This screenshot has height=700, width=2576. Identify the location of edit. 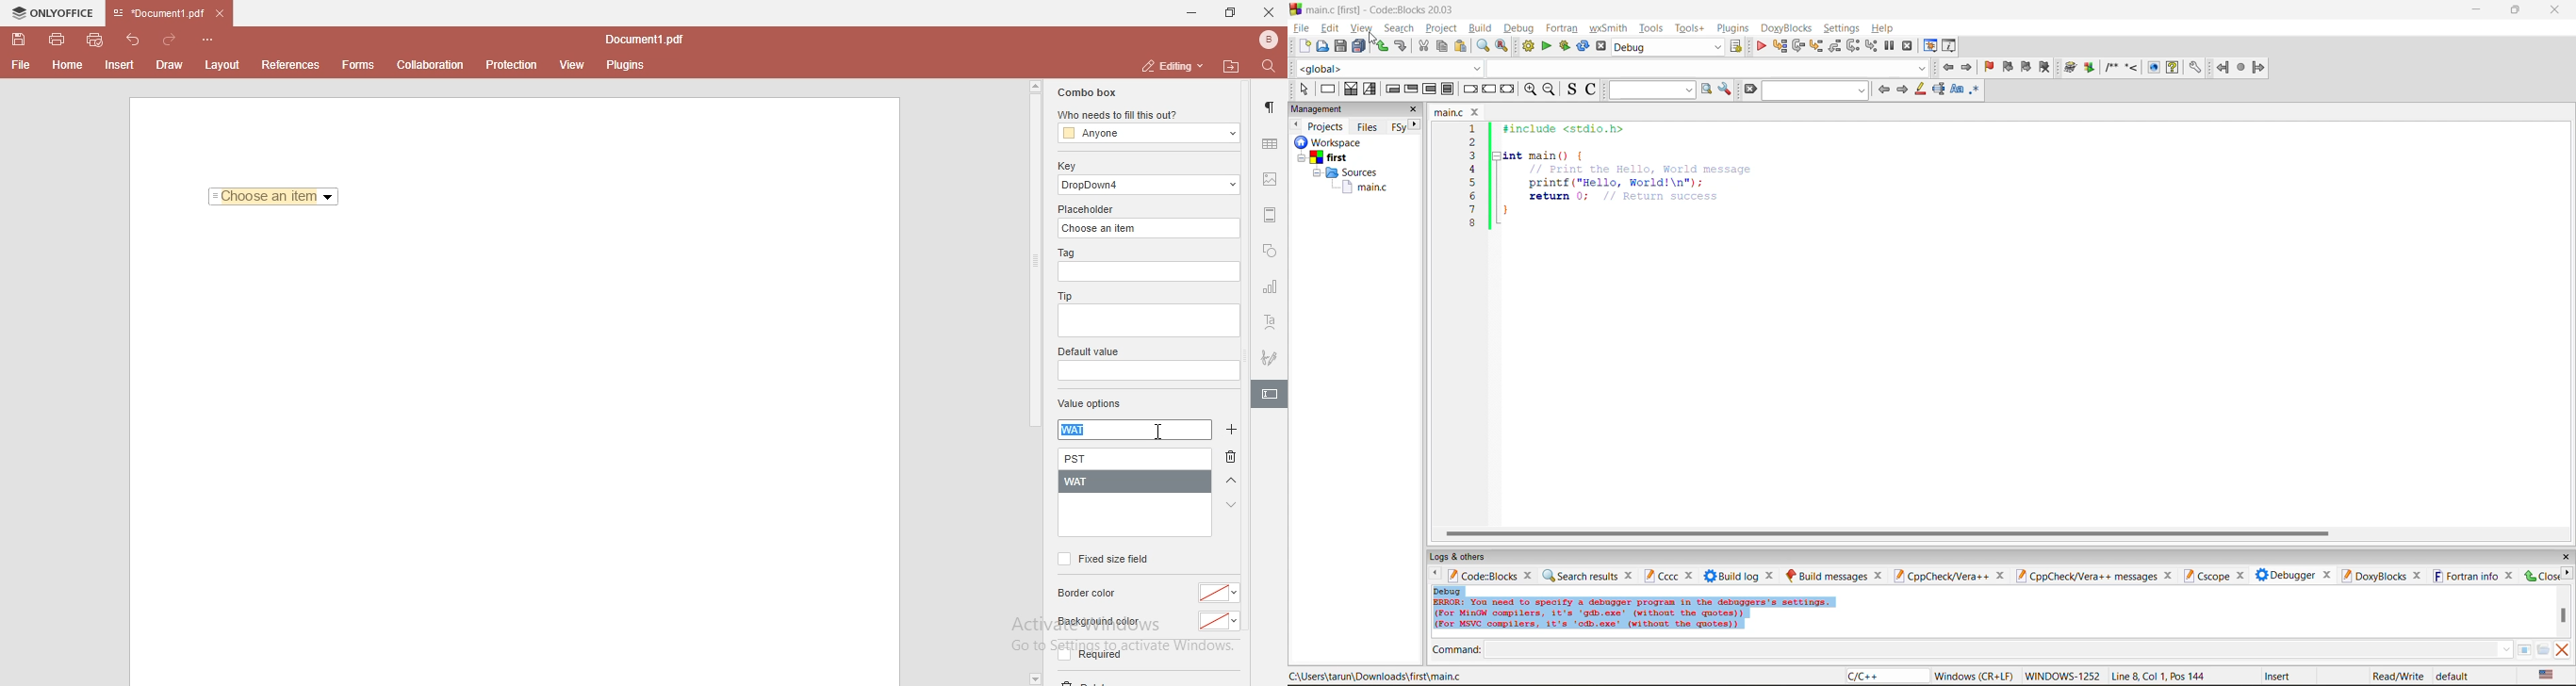
(1330, 27).